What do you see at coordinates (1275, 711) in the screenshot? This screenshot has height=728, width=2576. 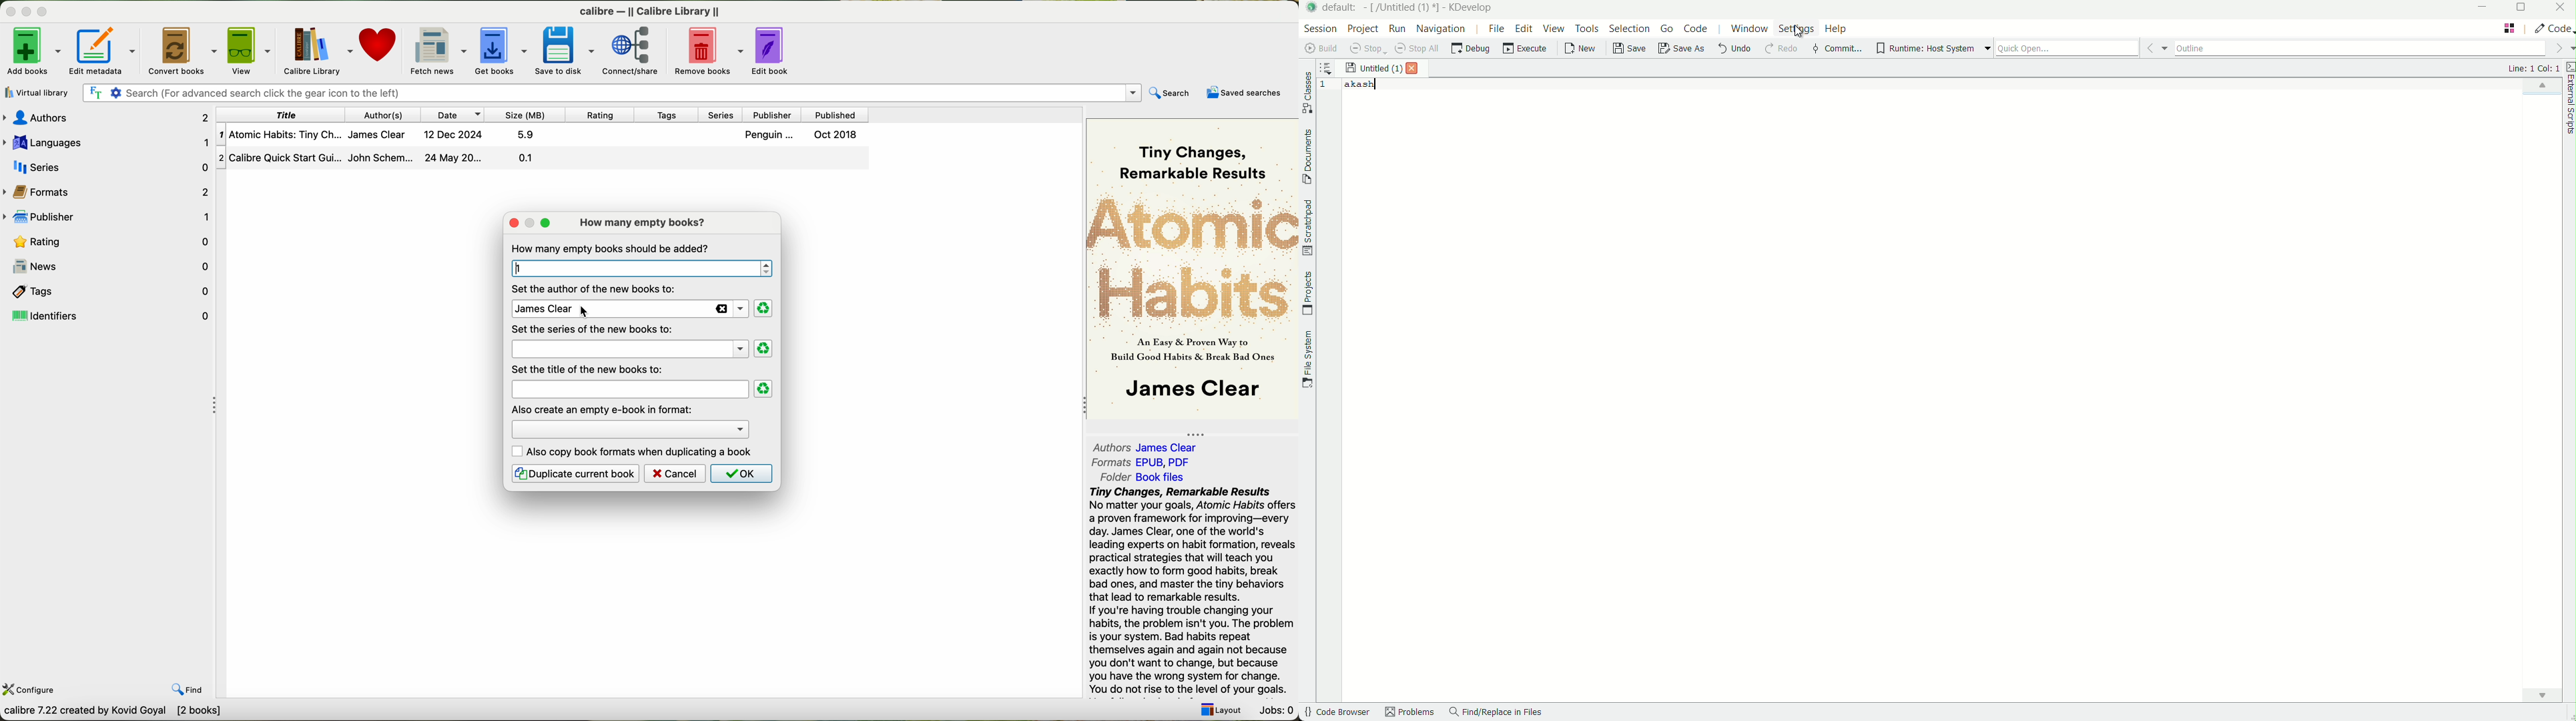 I see `Jobs: 0` at bounding box center [1275, 711].